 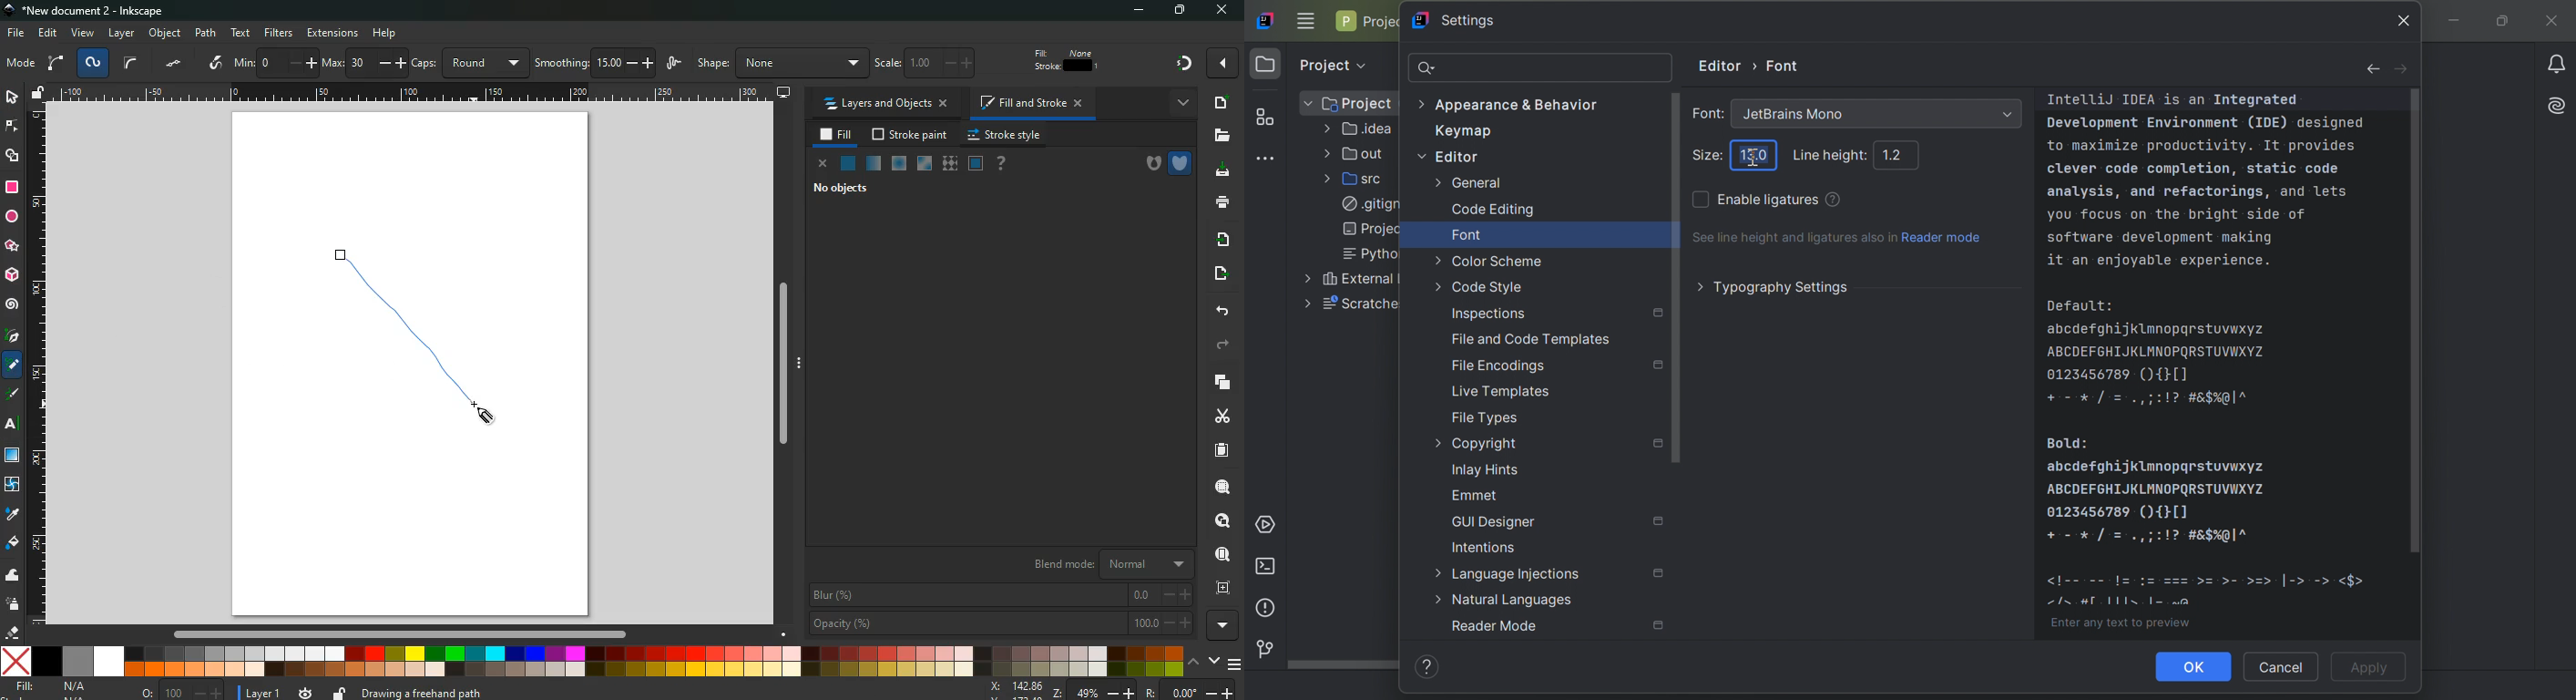 What do you see at coordinates (1510, 575) in the screenshot?
I see `Language Injections` at bounding box center [1510, 575].